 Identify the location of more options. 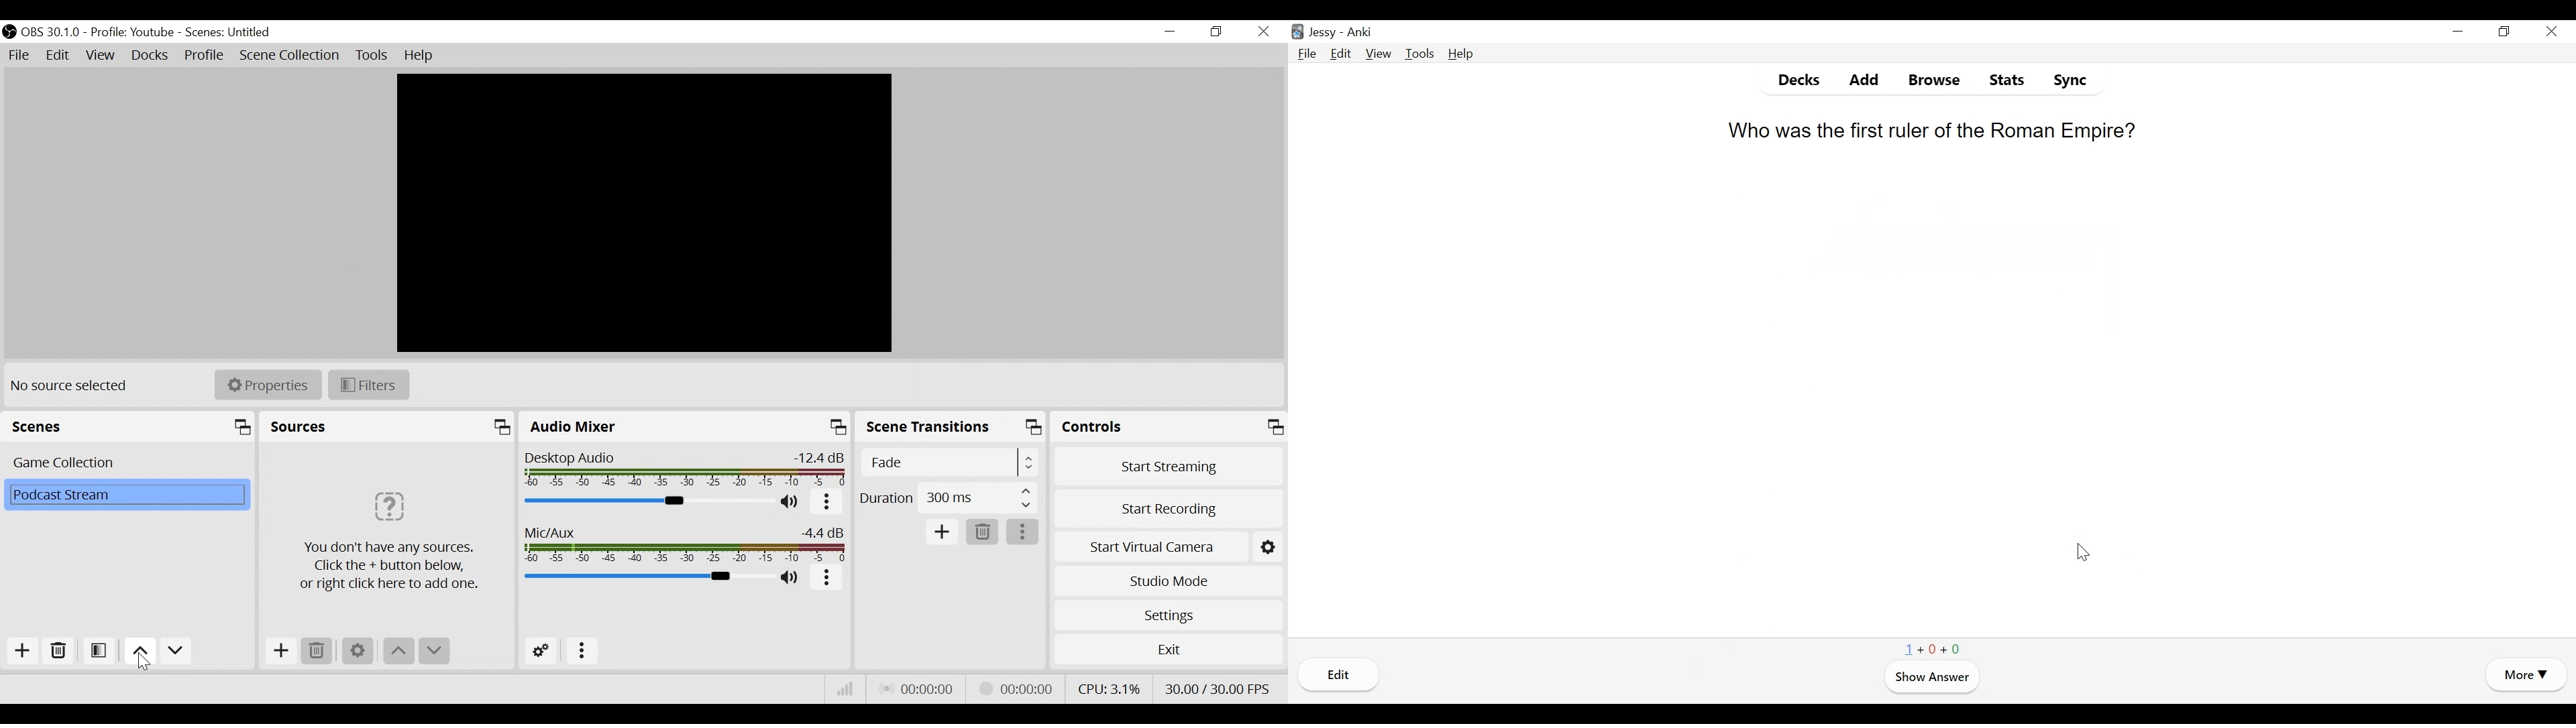
(1024, 532).